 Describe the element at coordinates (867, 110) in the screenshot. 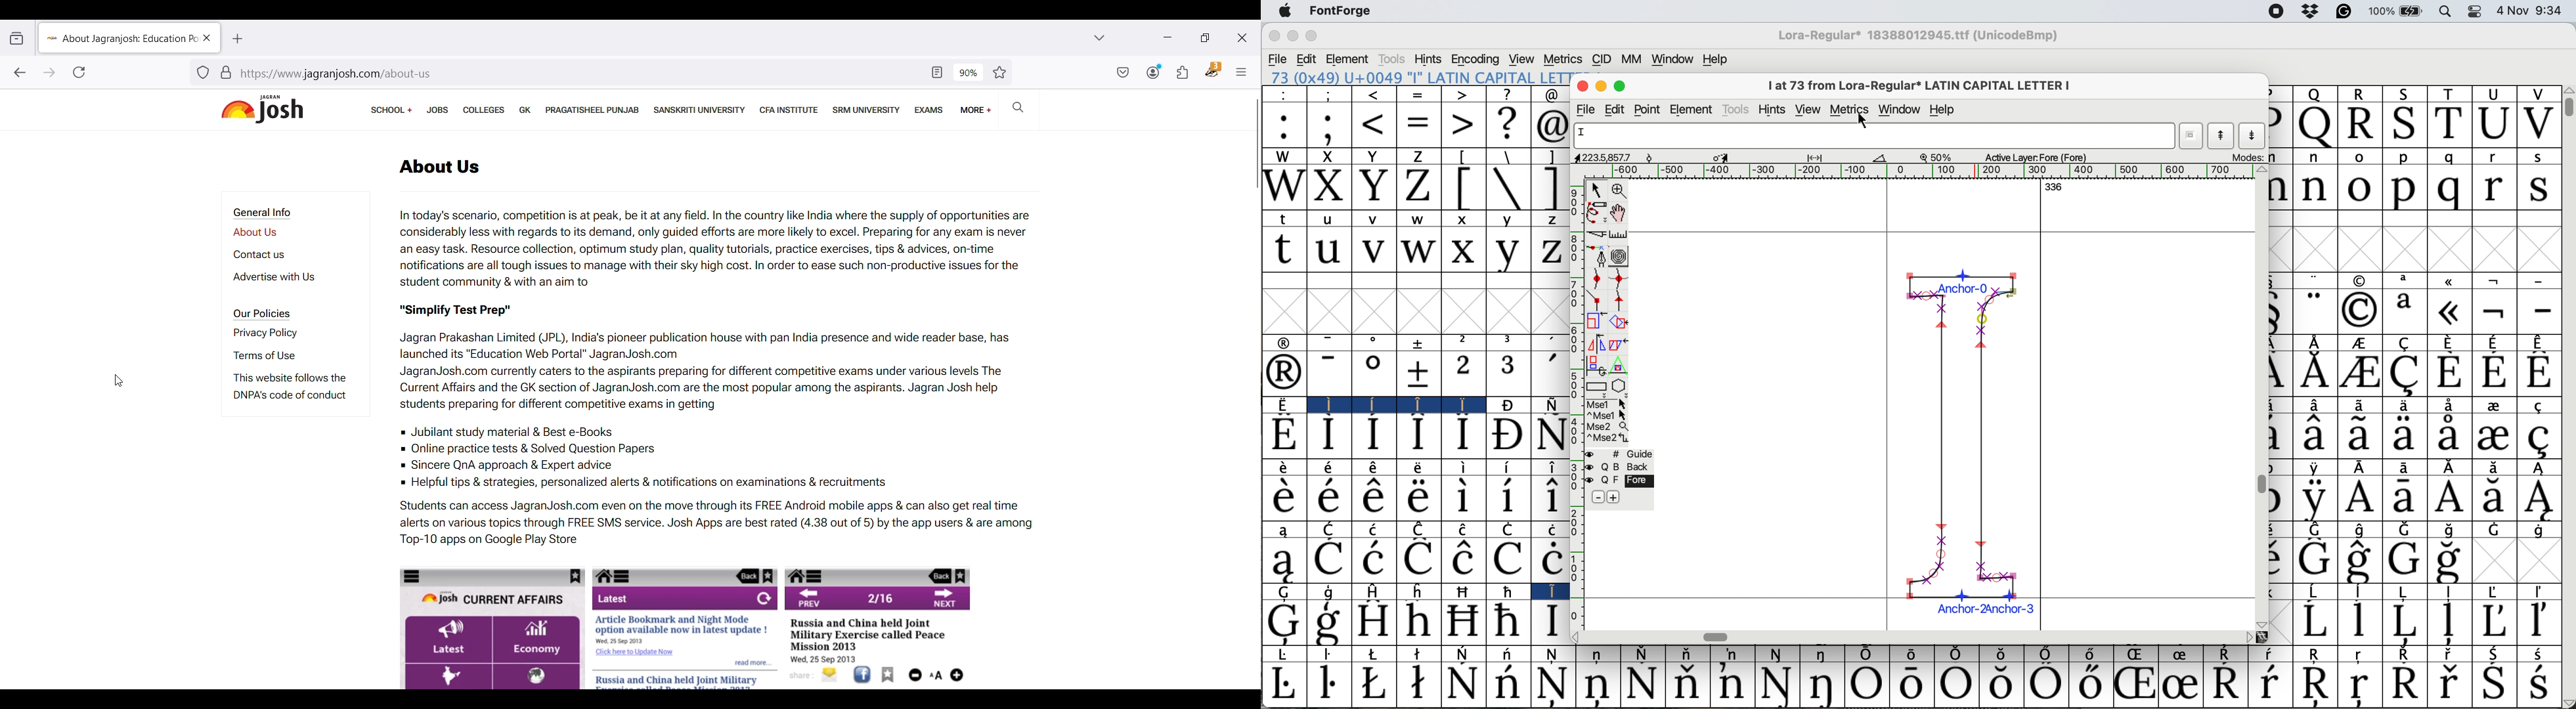

I see `SRM university page` at that location.